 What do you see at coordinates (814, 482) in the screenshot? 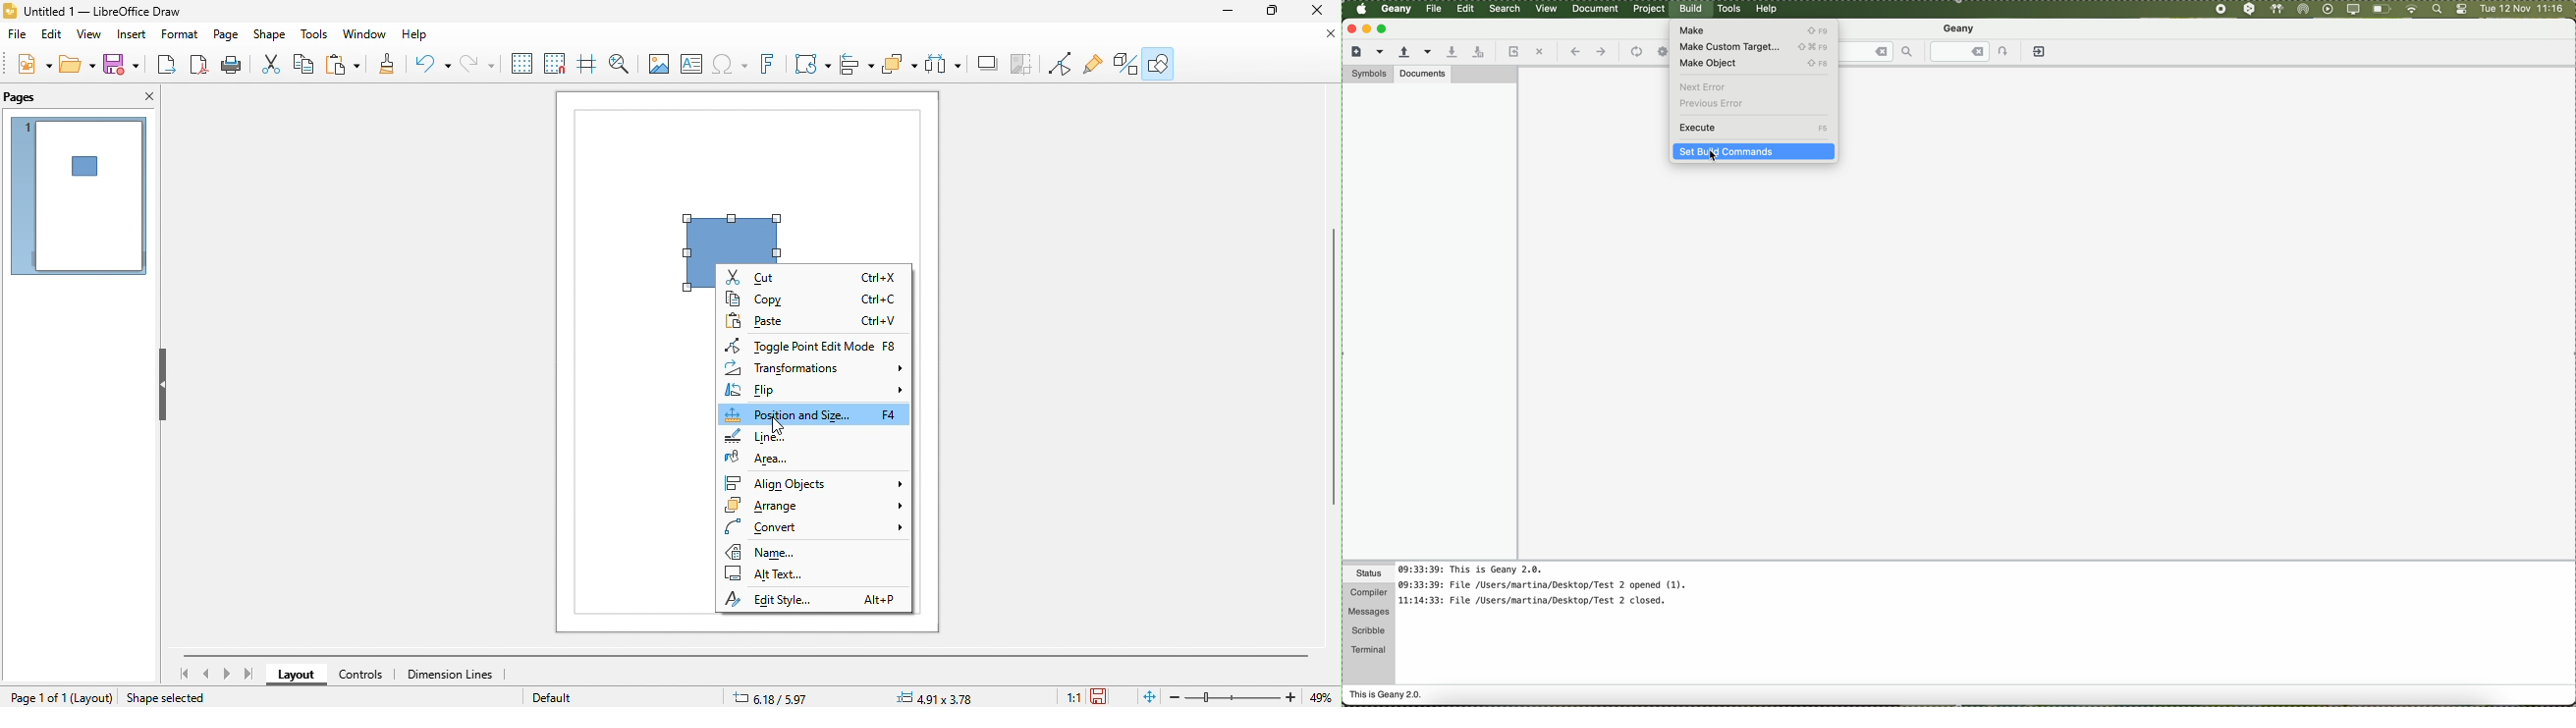
I see `align objects` at bounding box center [814, 482].